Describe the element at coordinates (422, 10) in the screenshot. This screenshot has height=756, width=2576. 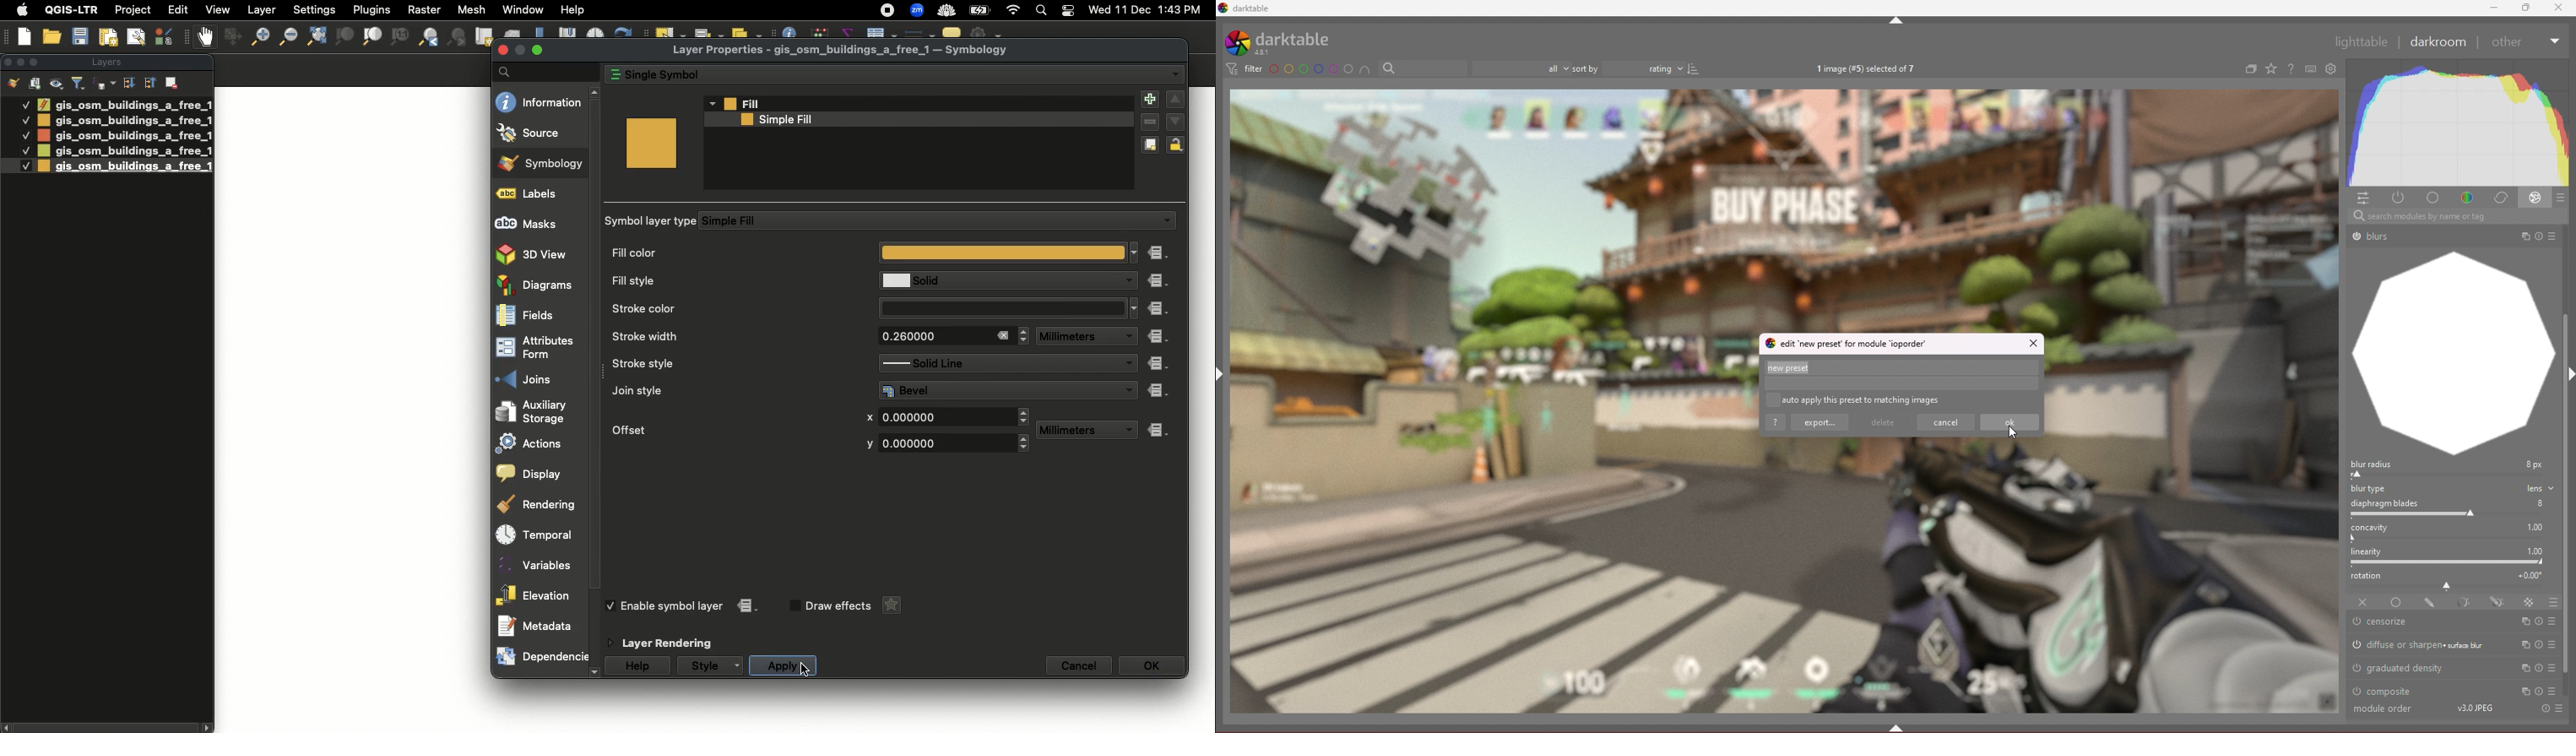
I see `Raster` at that location.